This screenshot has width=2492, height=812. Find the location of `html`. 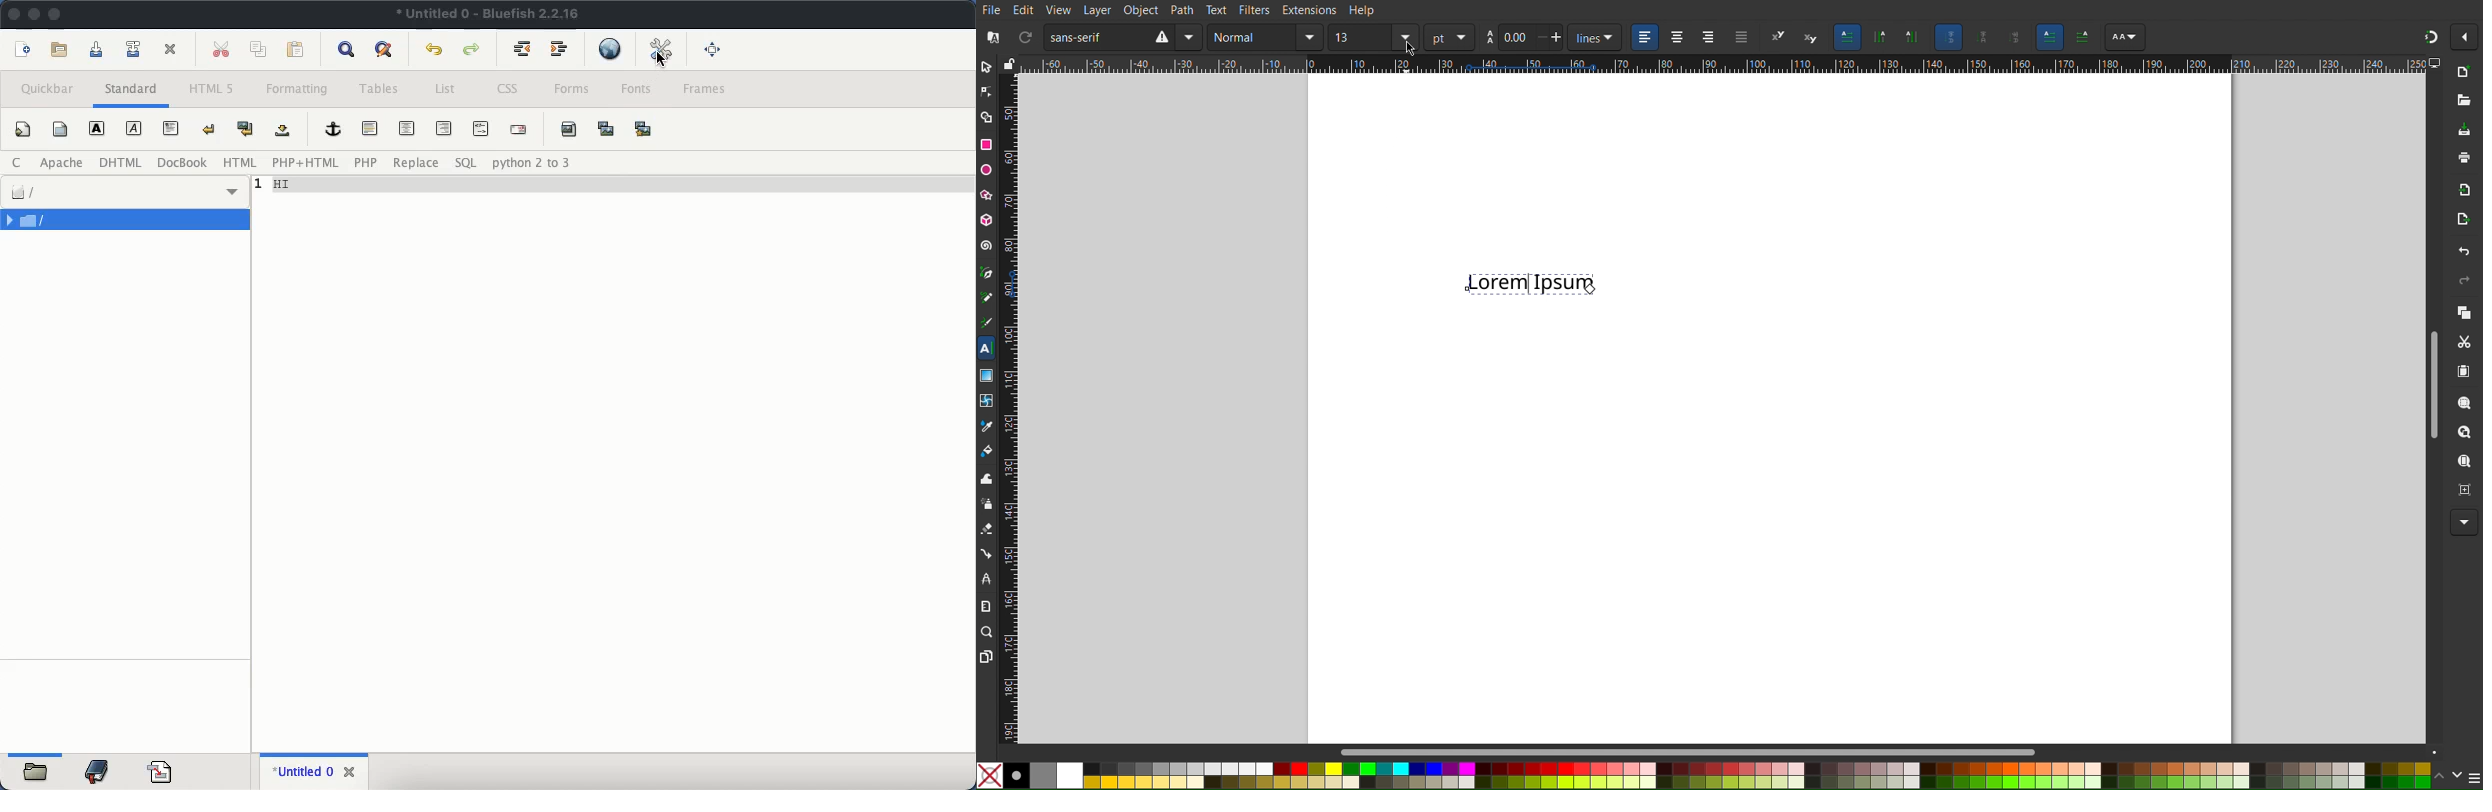

html is located at coordinates (120, 162).